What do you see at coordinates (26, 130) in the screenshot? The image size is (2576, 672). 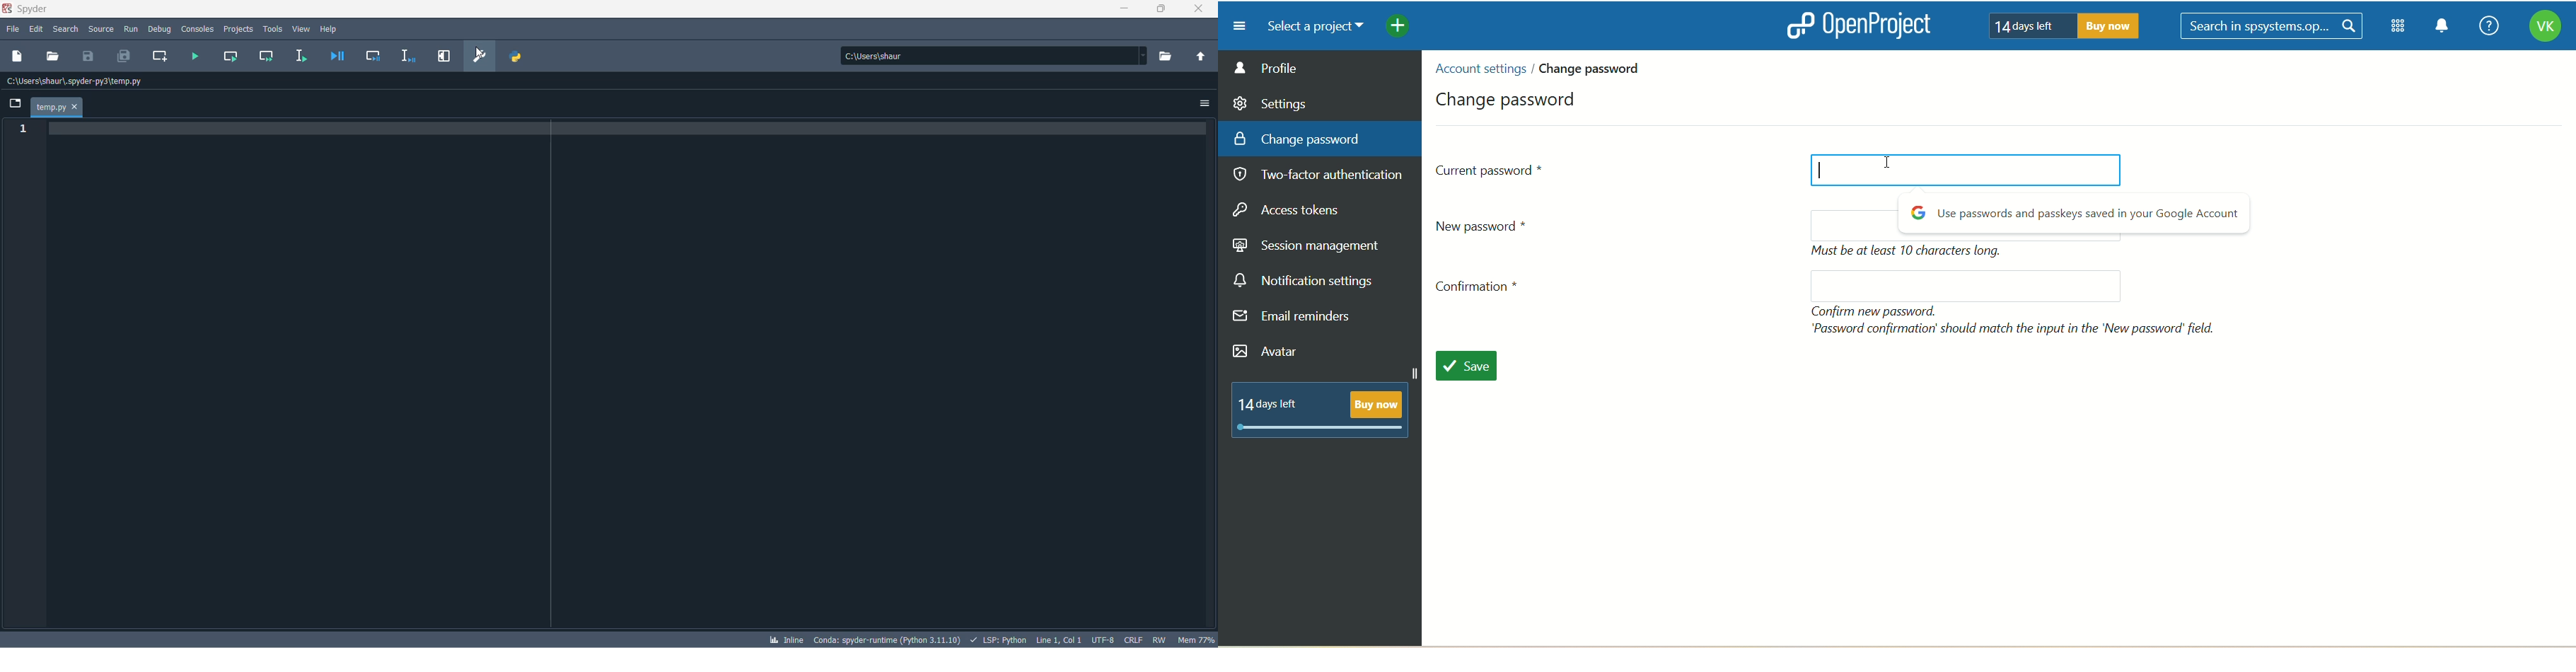 I see `line number` at bounding box center [26, 130].